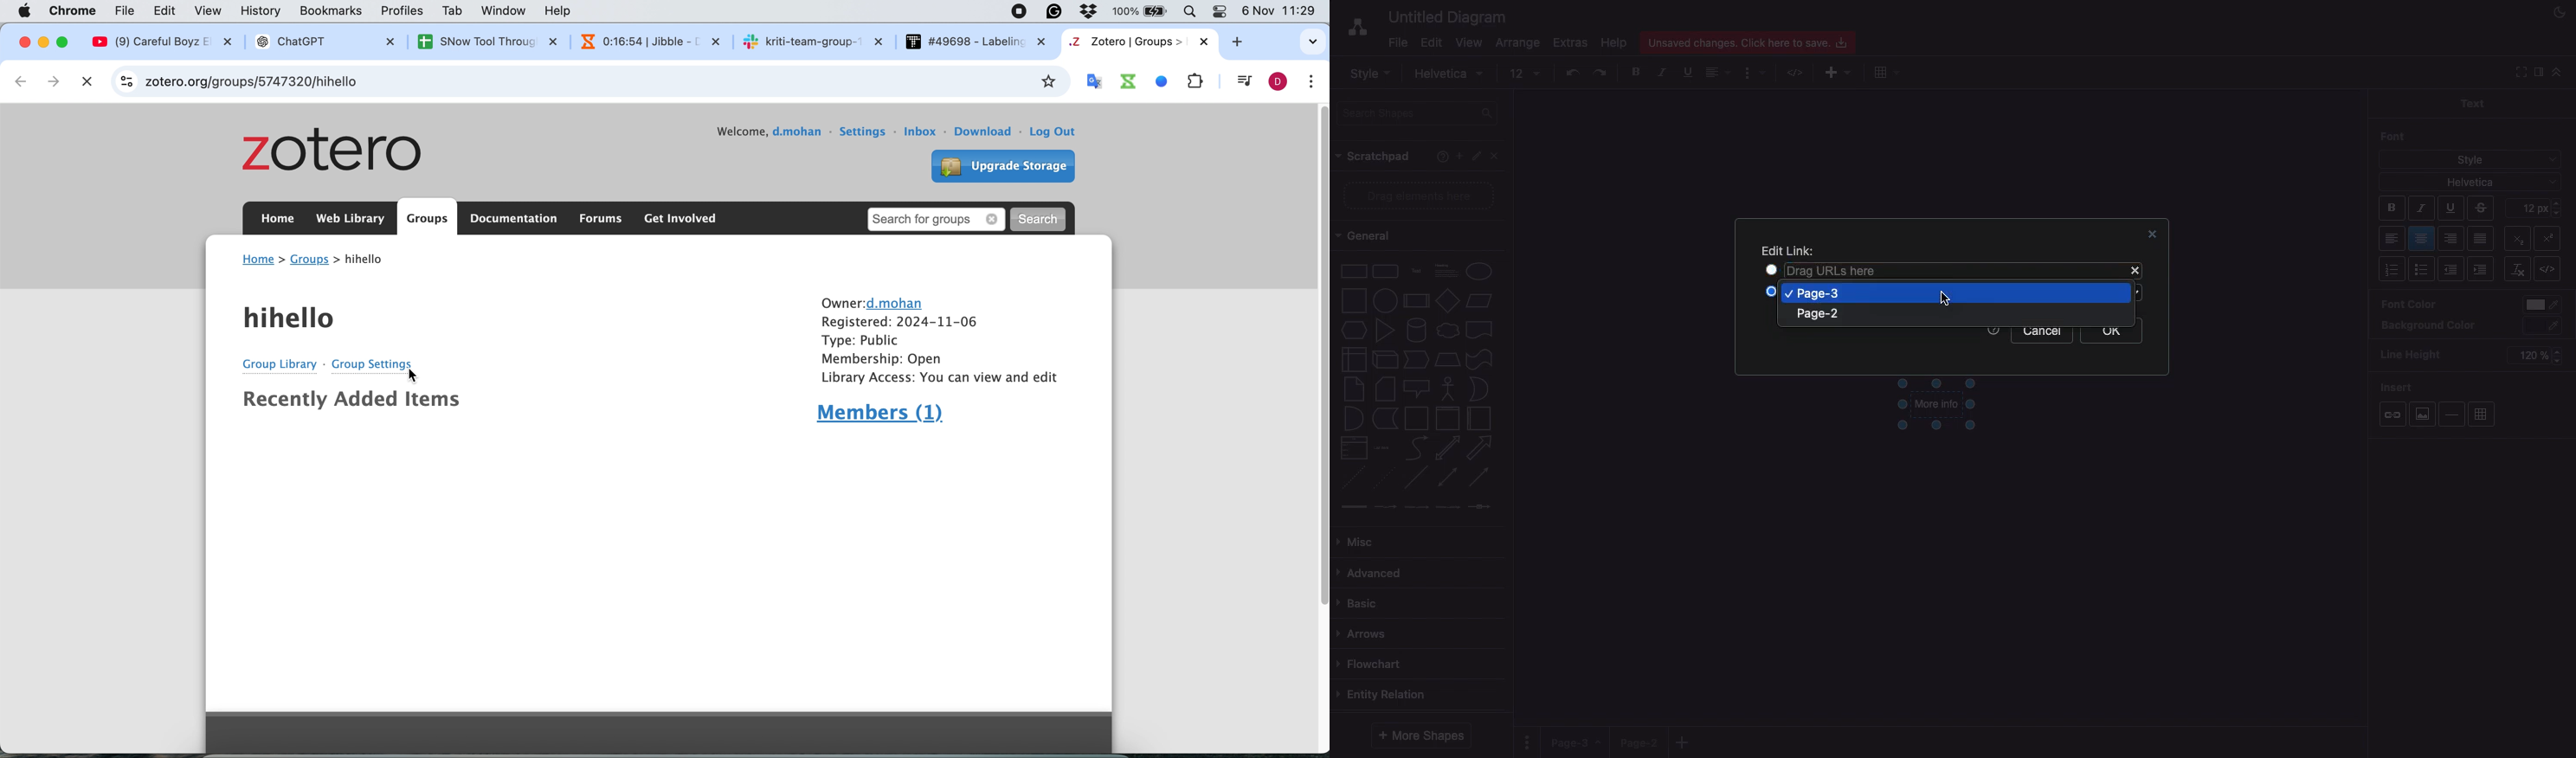 The height and width of the screenshot is (784, 2576). I want to click on Add, so click(1884, 73).